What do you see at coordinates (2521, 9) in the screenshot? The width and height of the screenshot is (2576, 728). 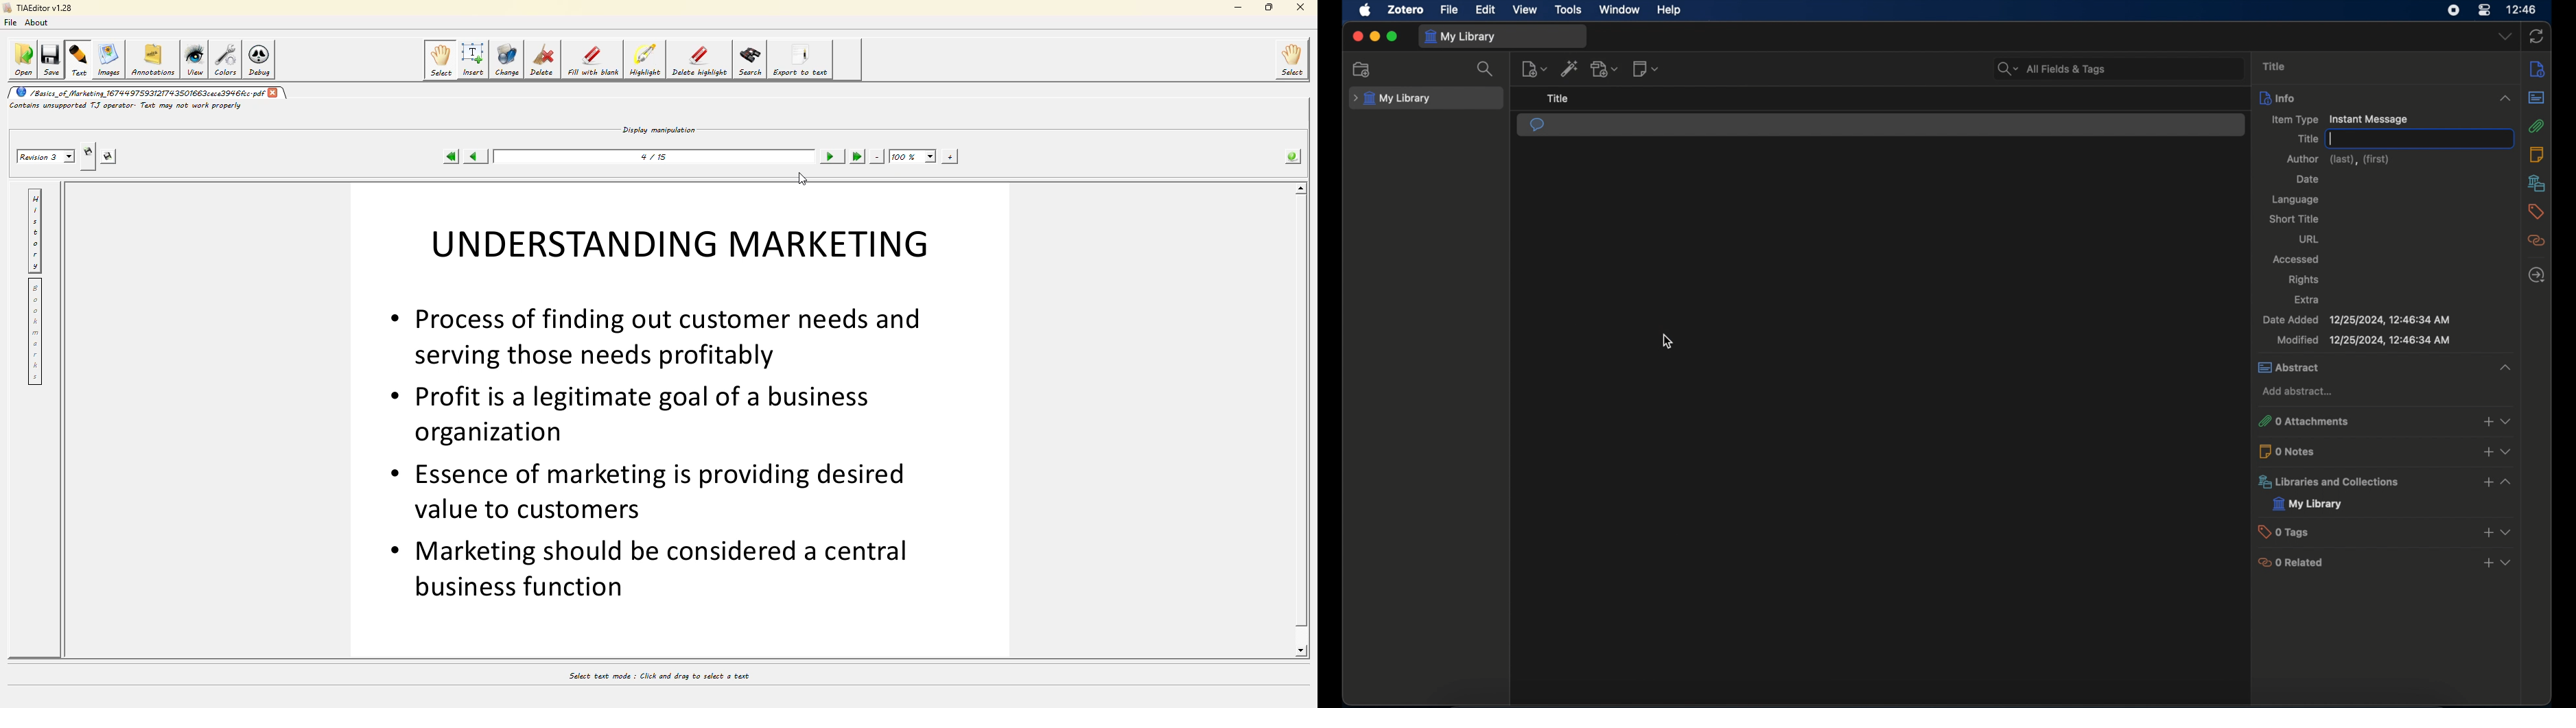 I see `time` at bounding box center [2521, 9].